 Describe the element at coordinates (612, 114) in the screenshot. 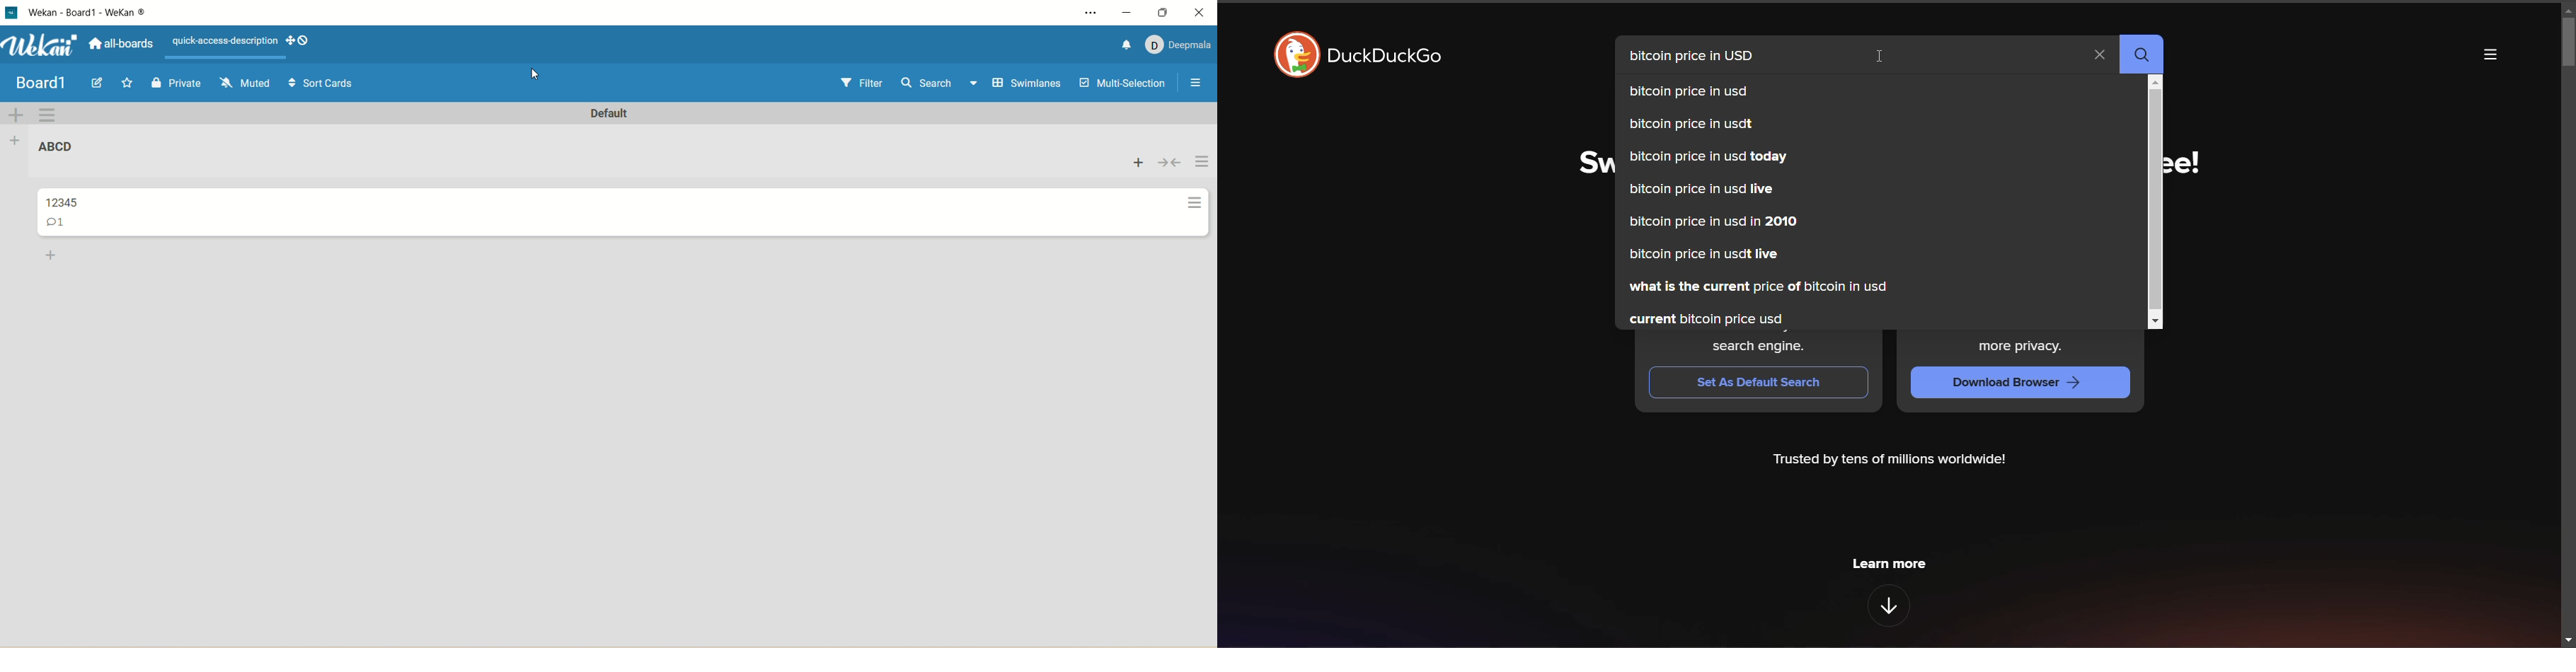

I see `default` at that location.